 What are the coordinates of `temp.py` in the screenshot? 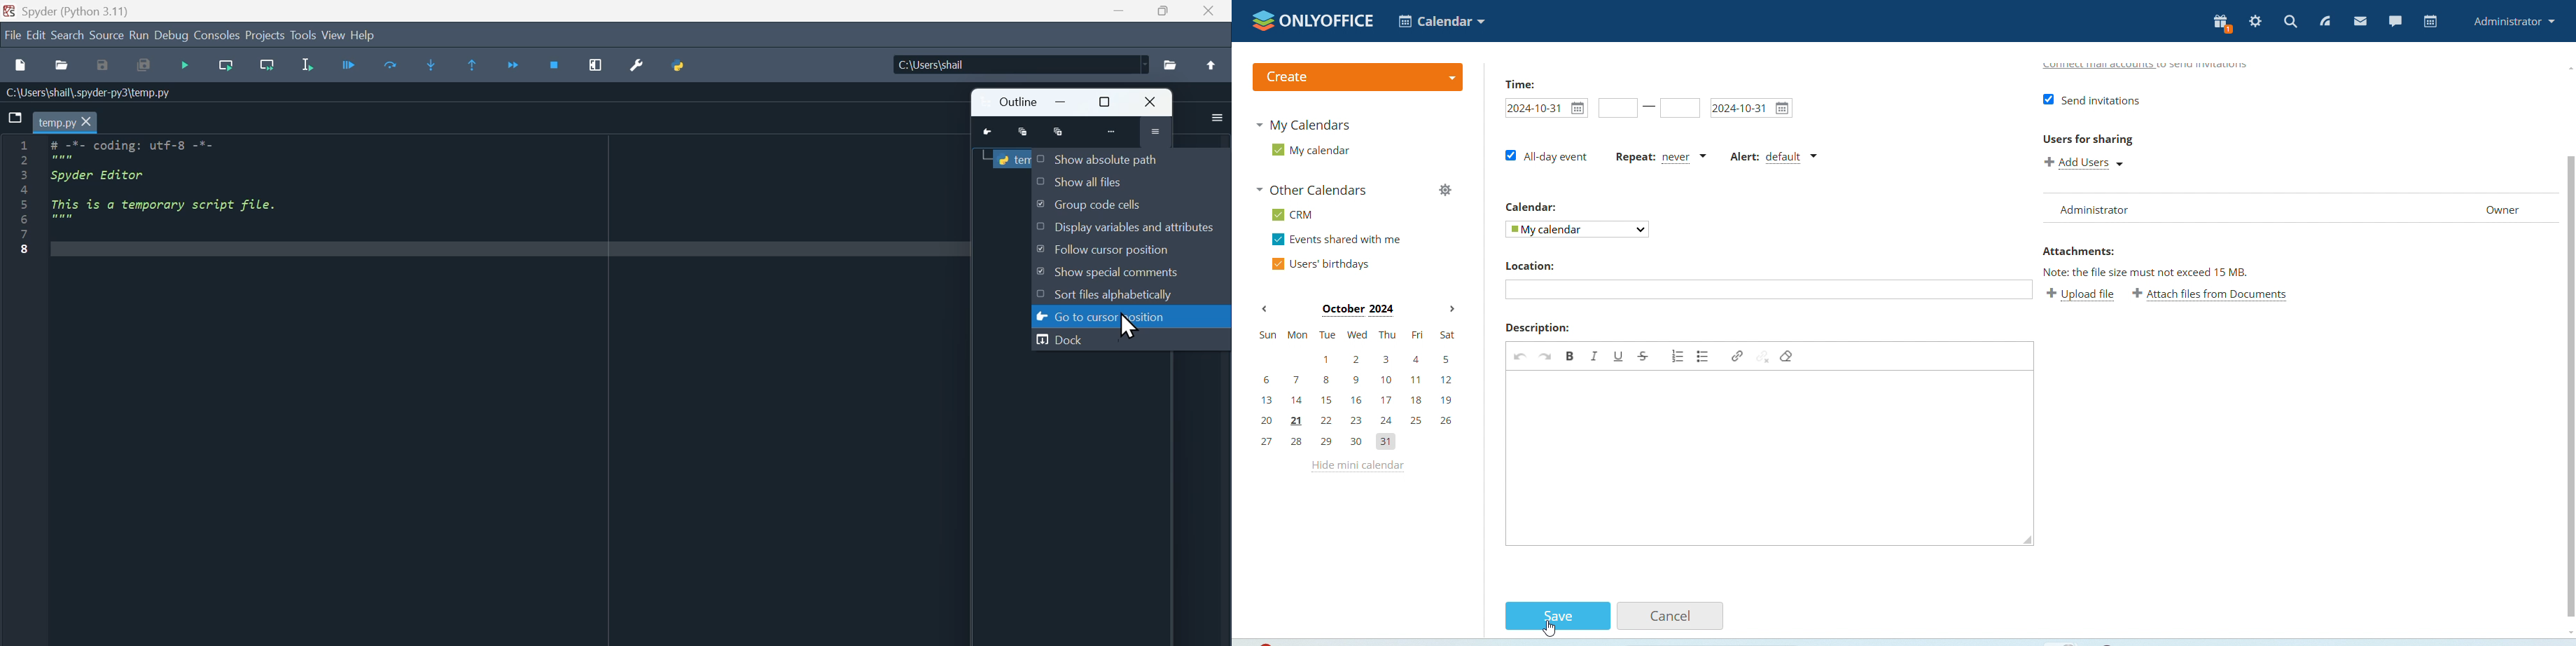 It's located at (65, 121).